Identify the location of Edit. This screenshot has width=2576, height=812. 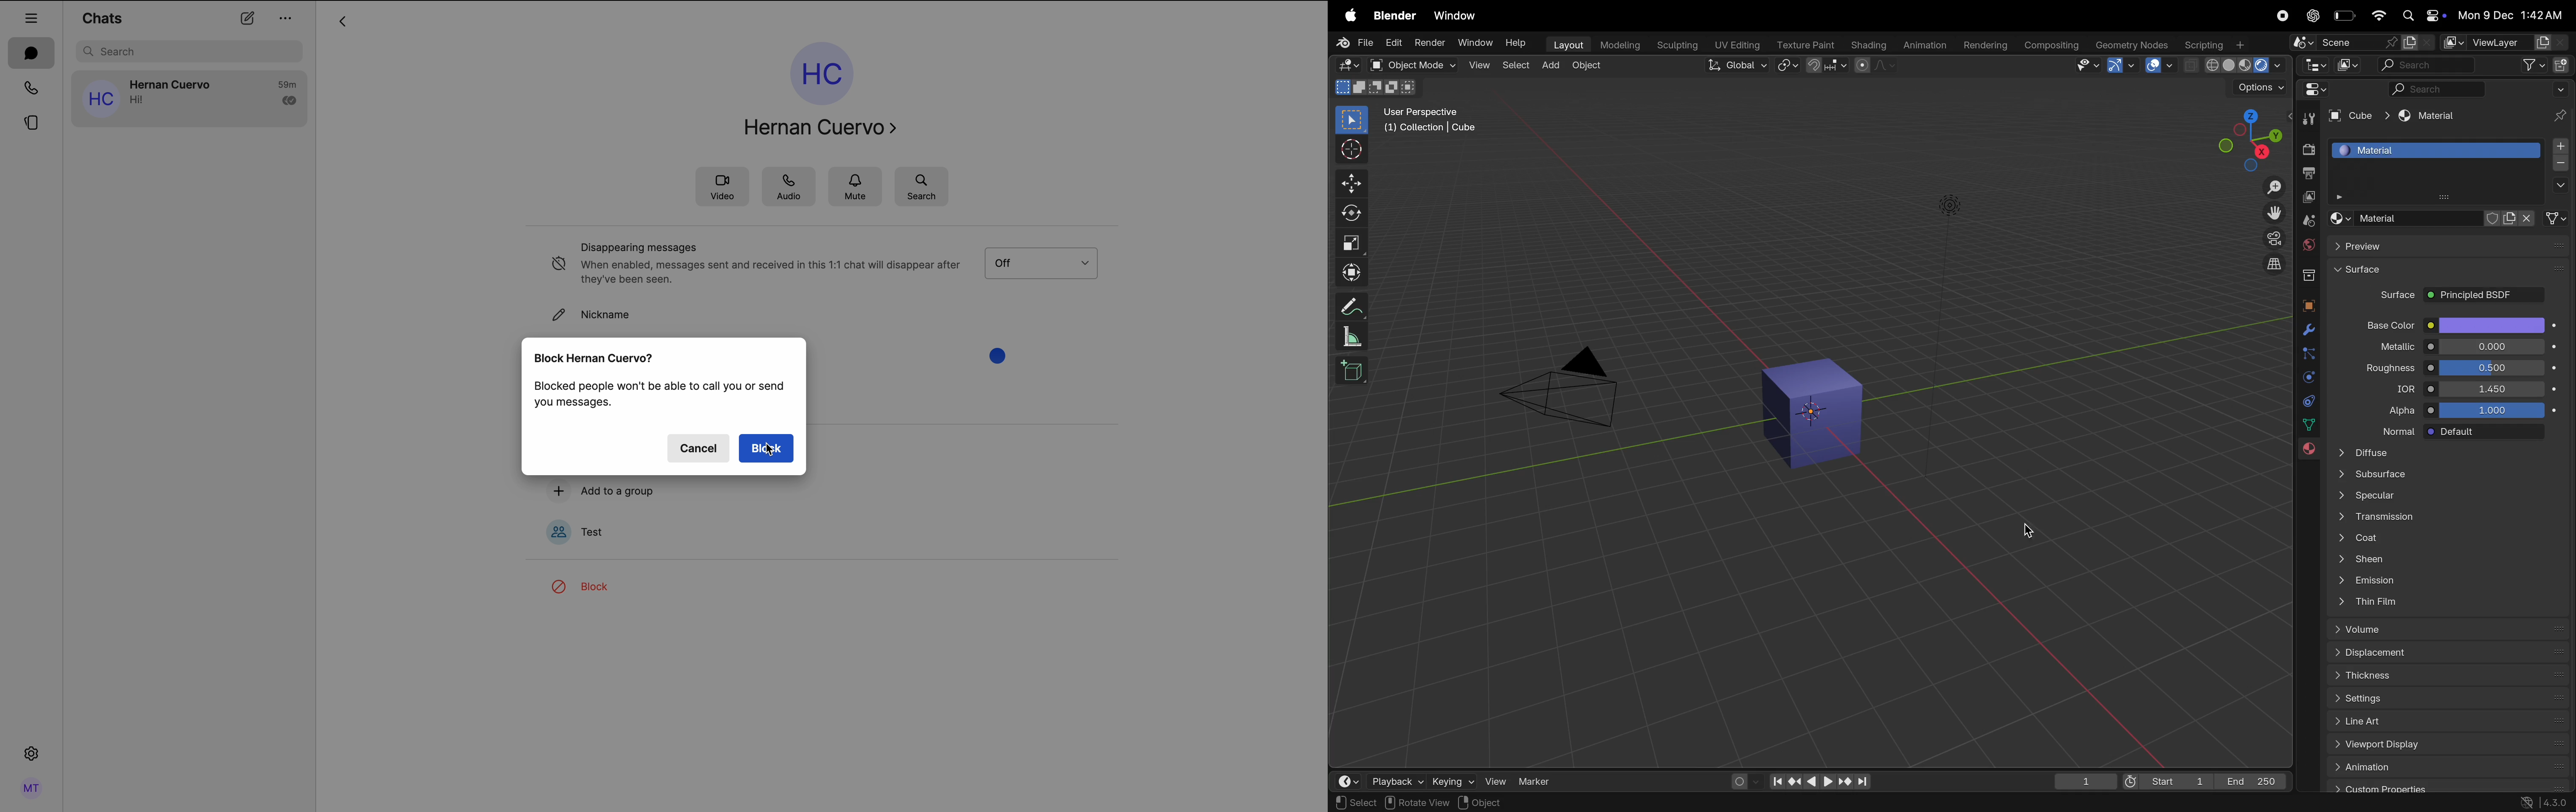
(1394, 42).